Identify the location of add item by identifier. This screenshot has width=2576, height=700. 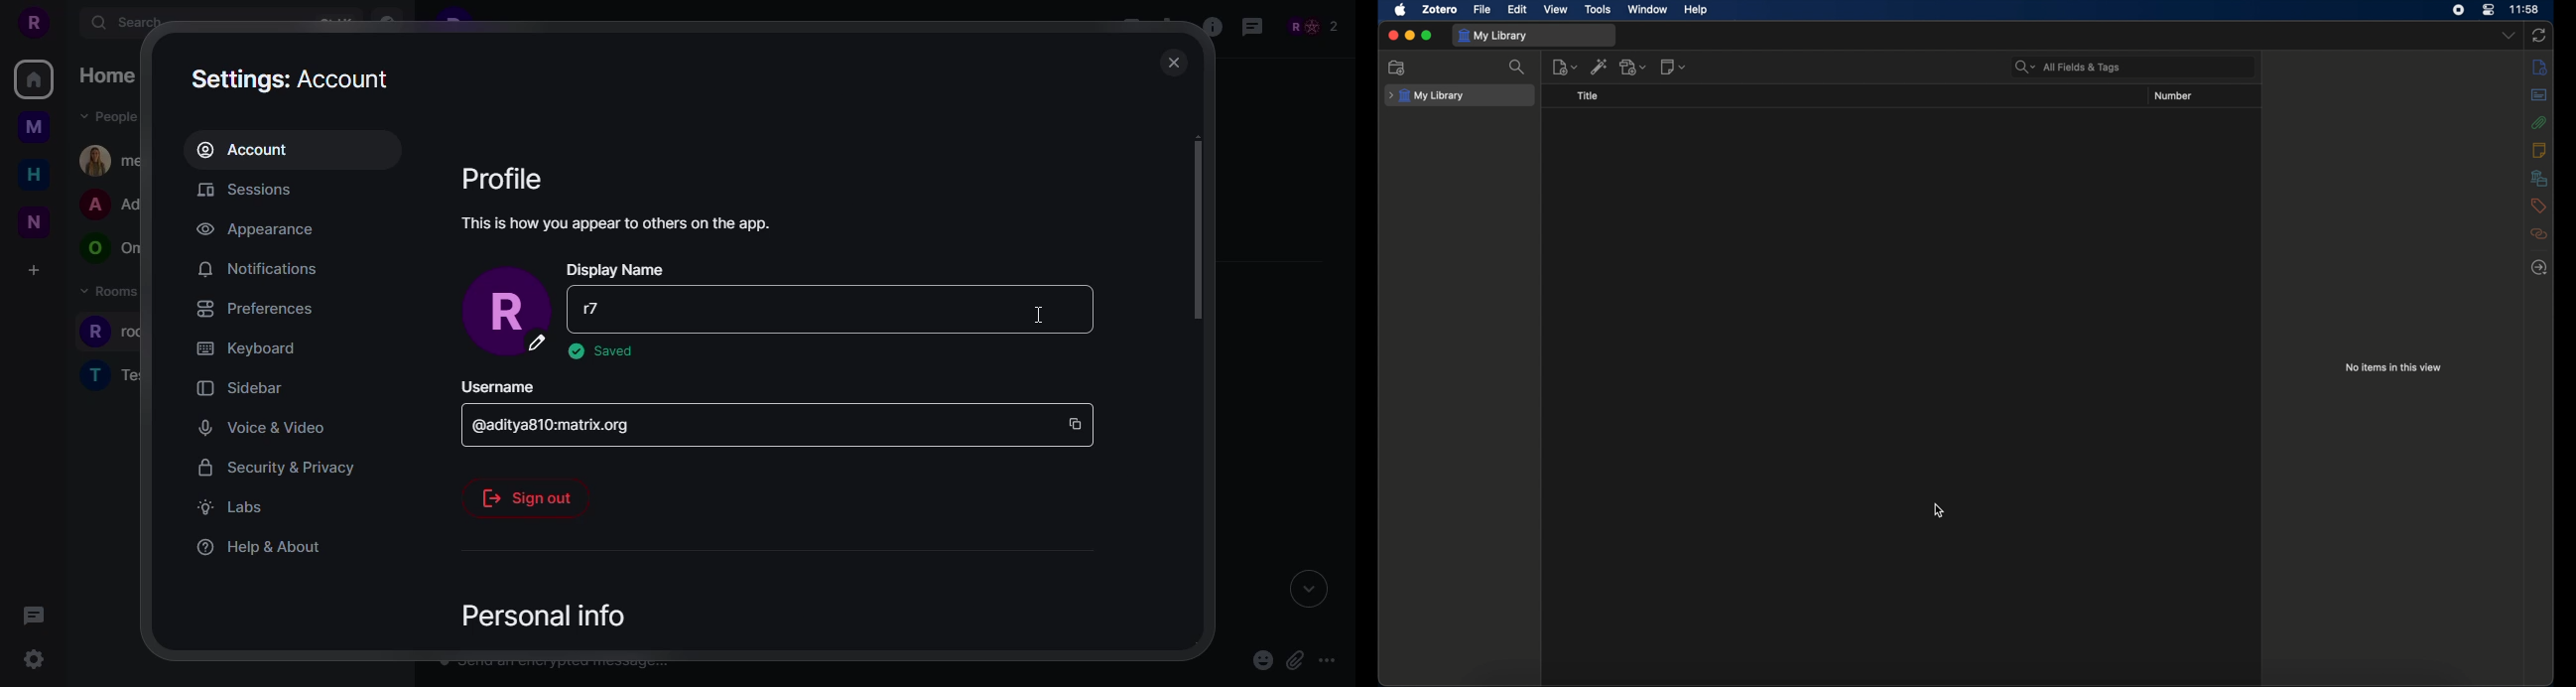
(1600, 66).